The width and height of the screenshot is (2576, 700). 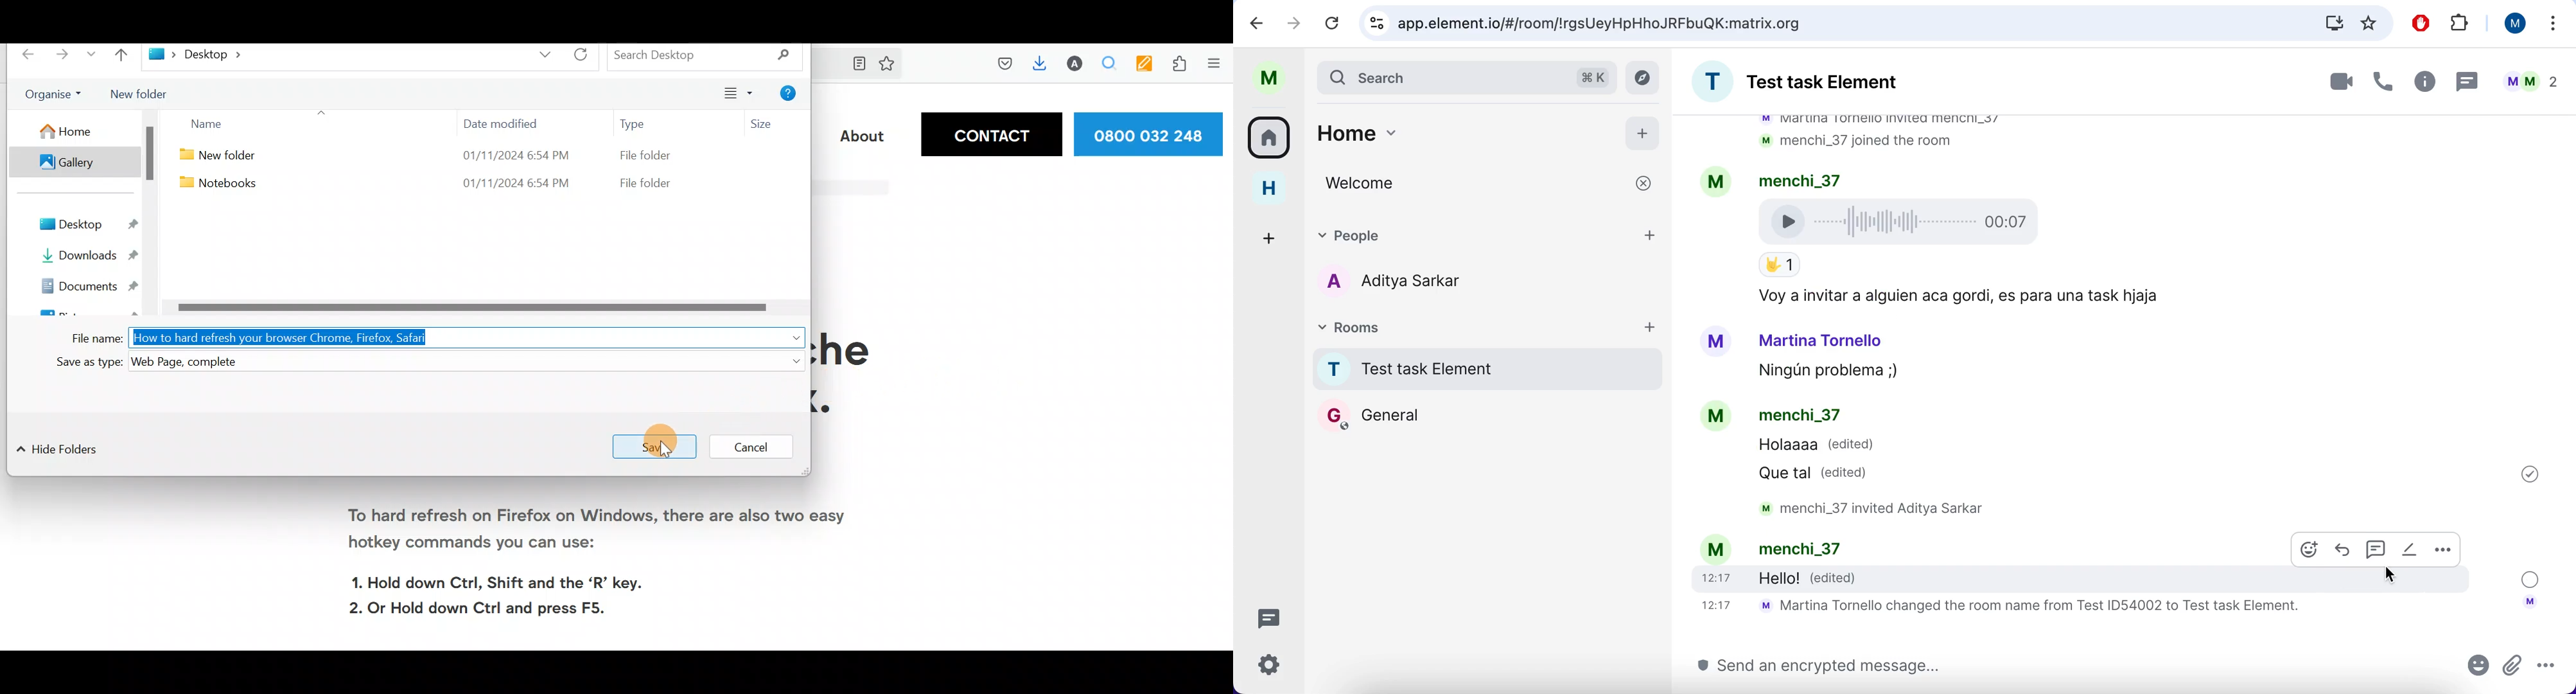 I want to click on call, so click(x=2385, y=83).